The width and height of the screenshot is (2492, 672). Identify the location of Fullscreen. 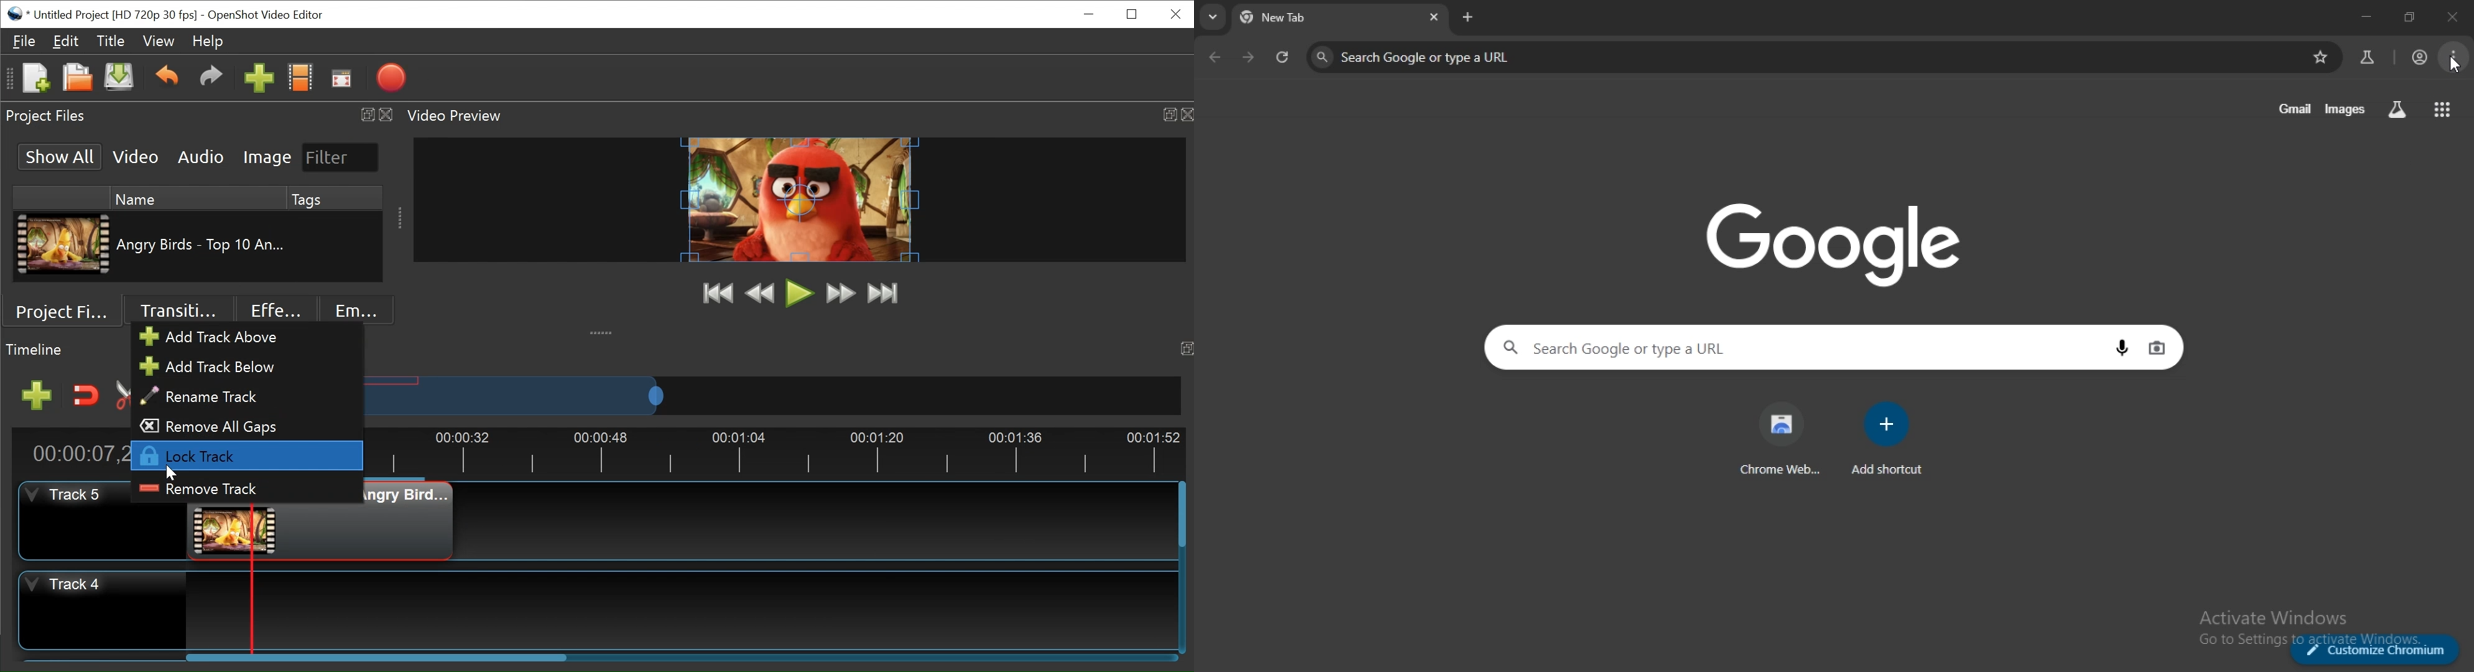
(343, 78).